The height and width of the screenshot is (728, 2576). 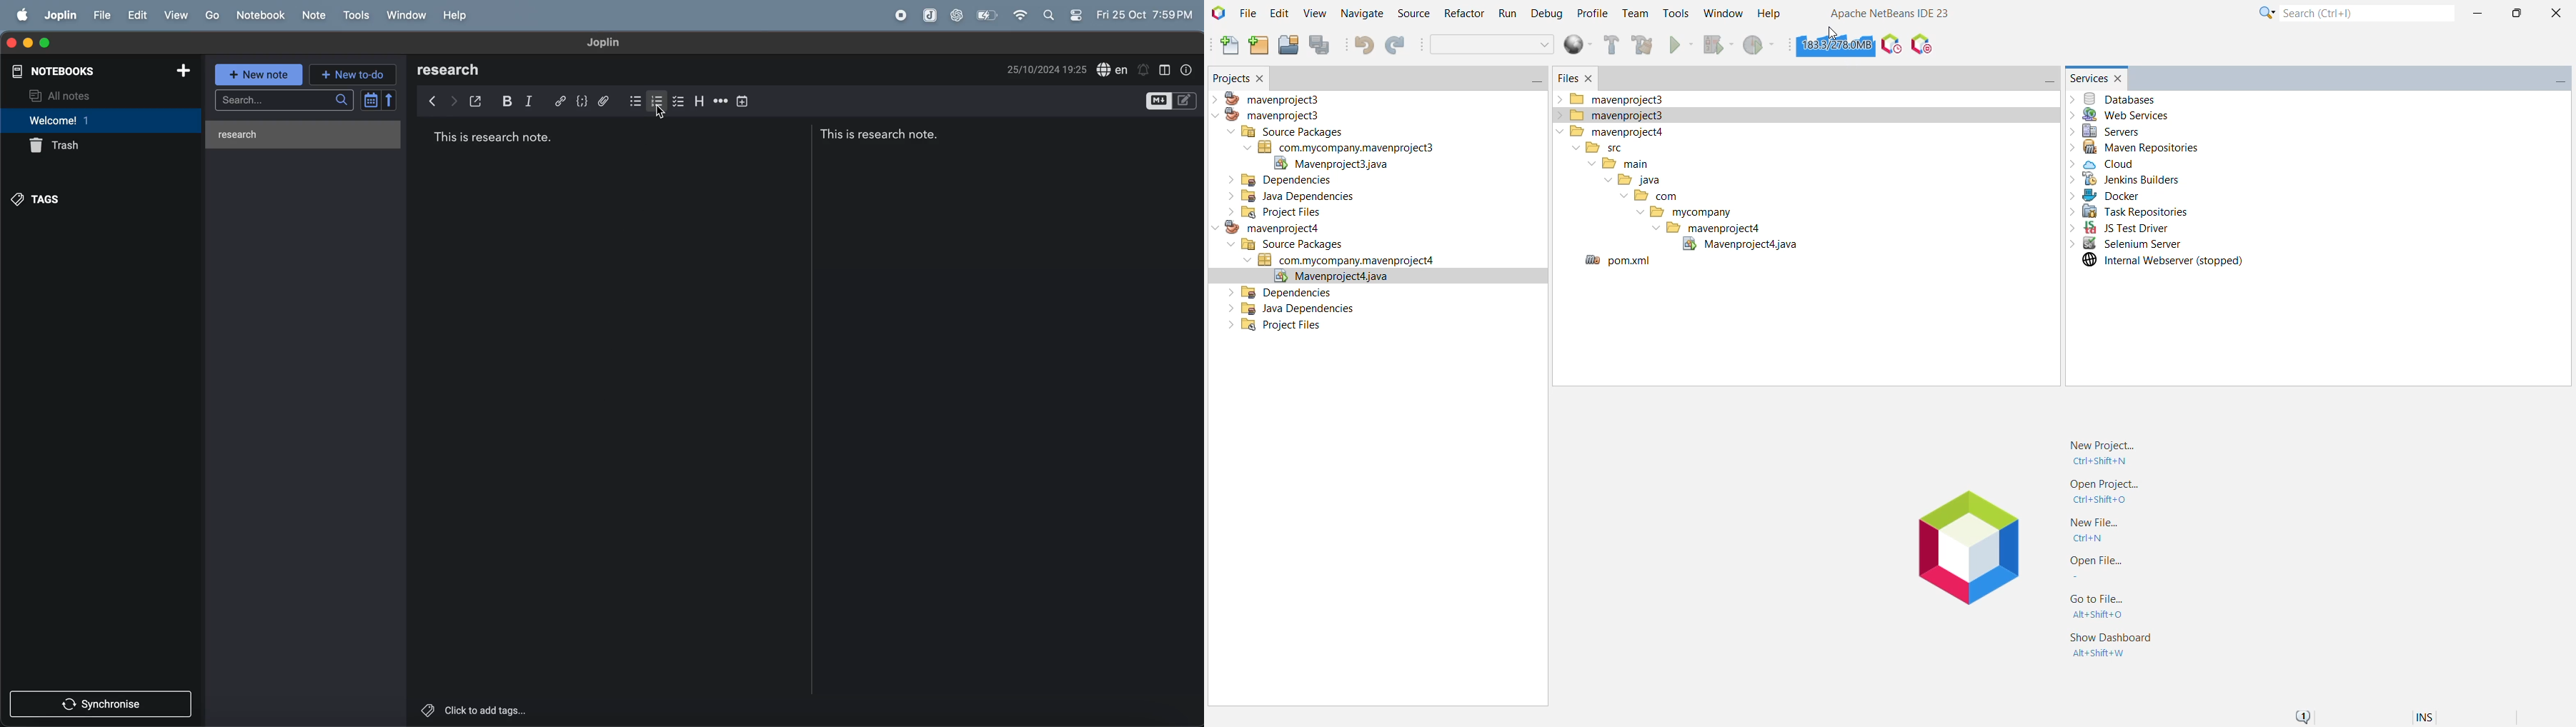 I want to click on bullet list, so click(x=633, y=100).